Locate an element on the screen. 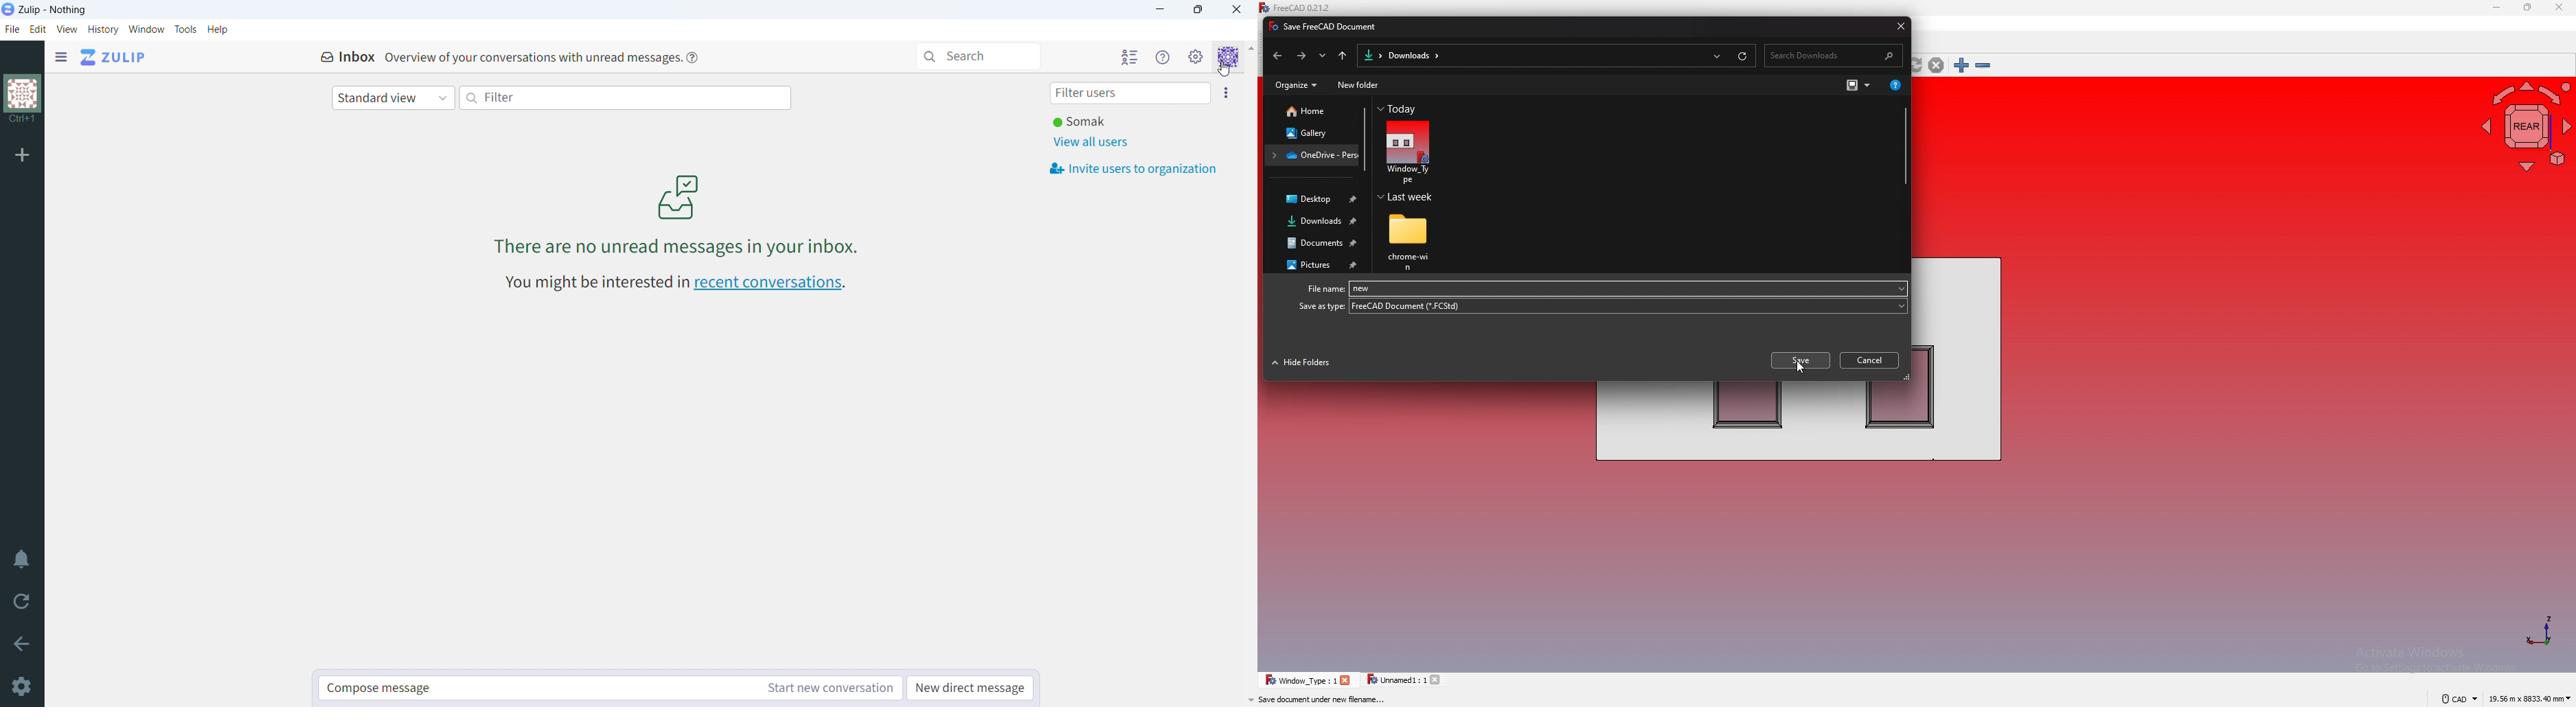  hide all users is located at coordinates (1128, 57).